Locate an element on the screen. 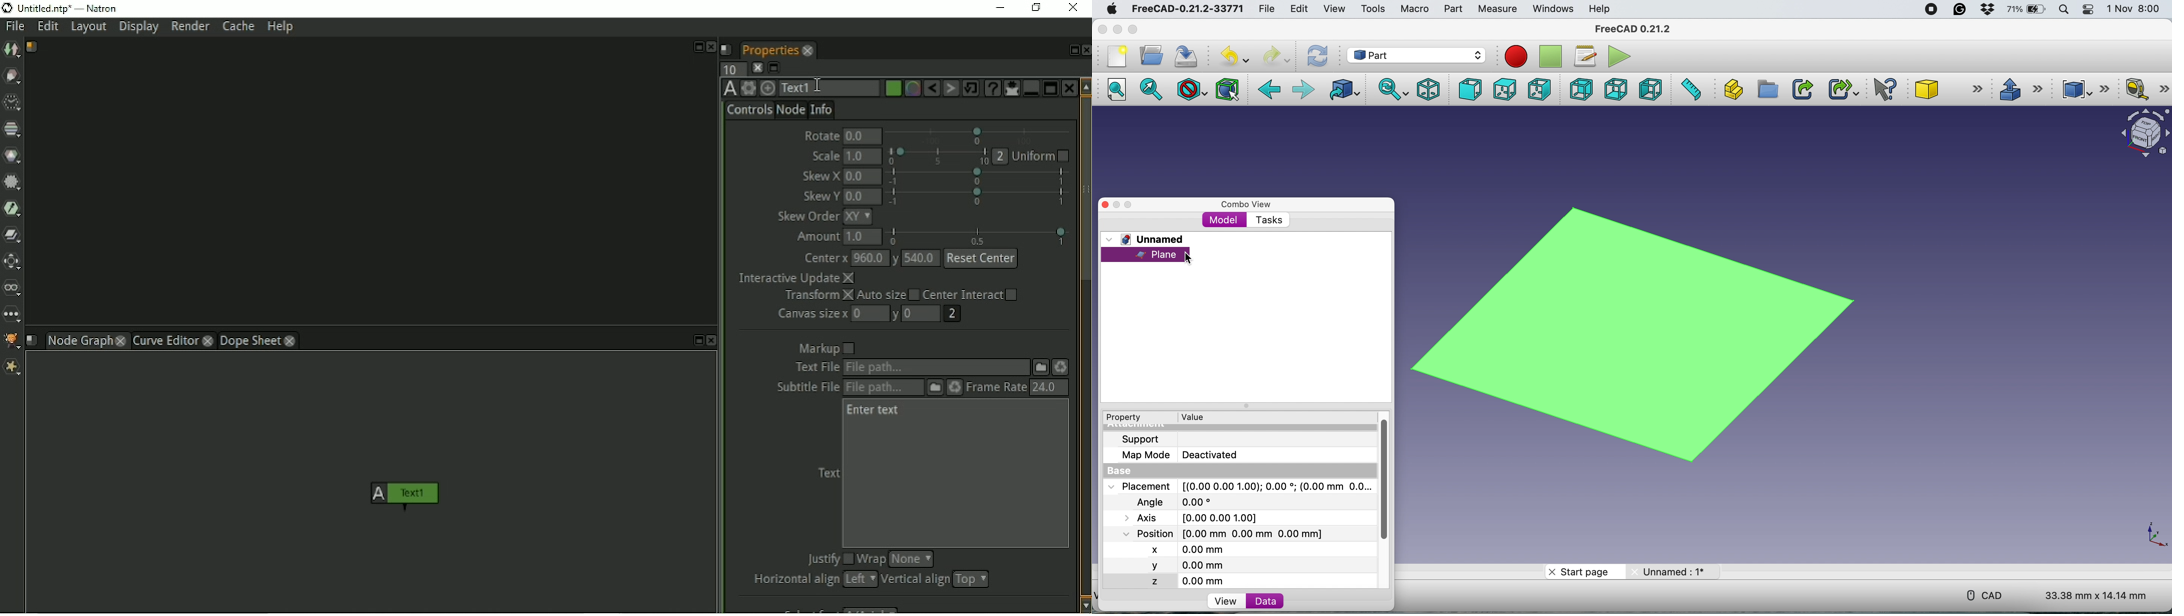  refresh is located at coordinates (1318, 57).